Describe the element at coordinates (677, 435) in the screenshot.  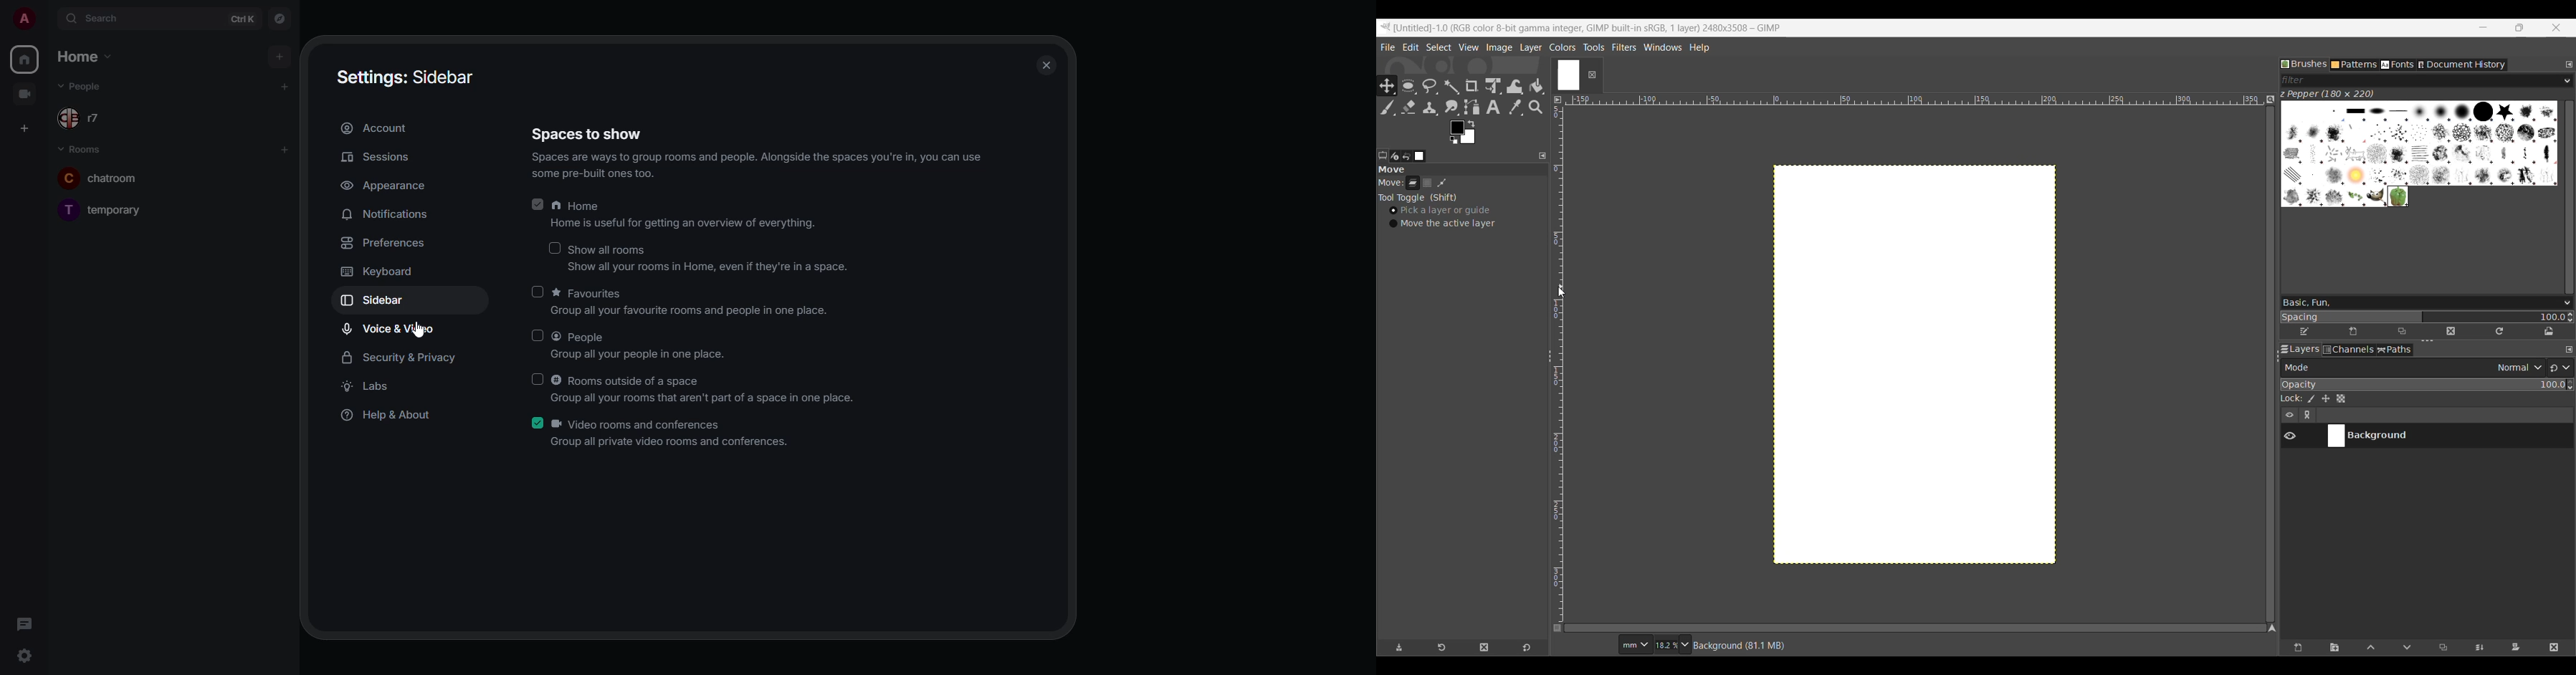
I see `video rooms and conferences` at that location.